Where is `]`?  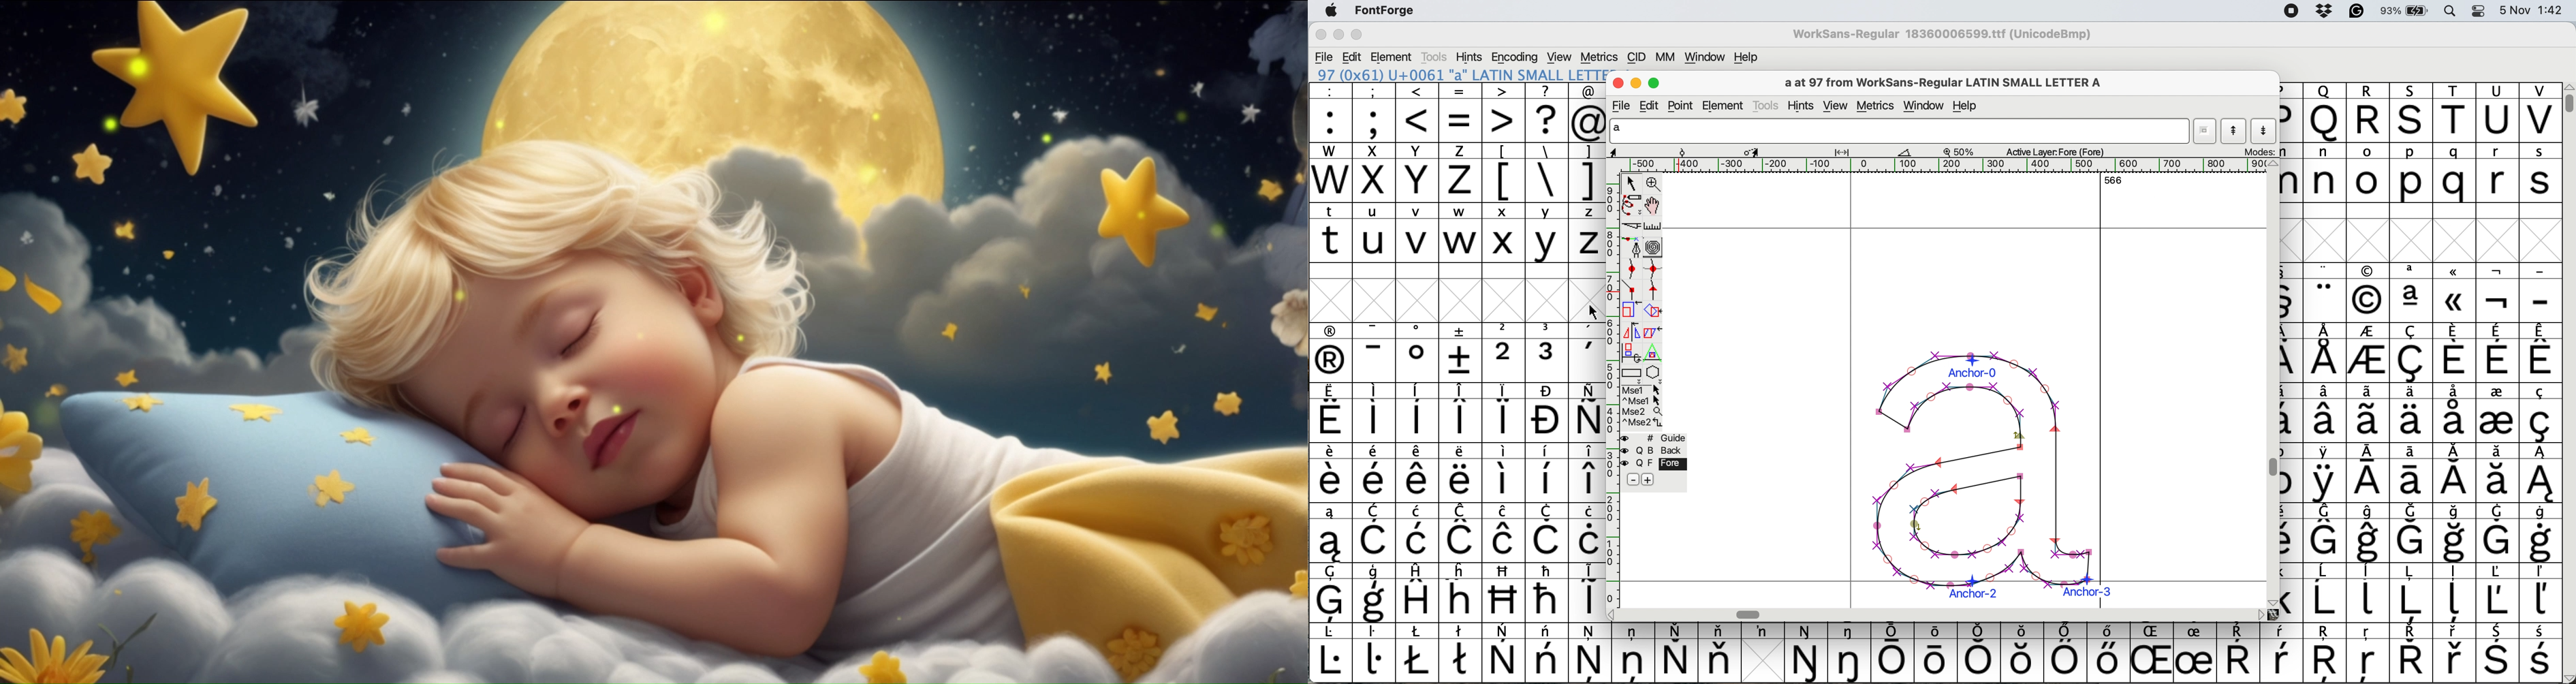 ] is located at coordinates (1587, 171).